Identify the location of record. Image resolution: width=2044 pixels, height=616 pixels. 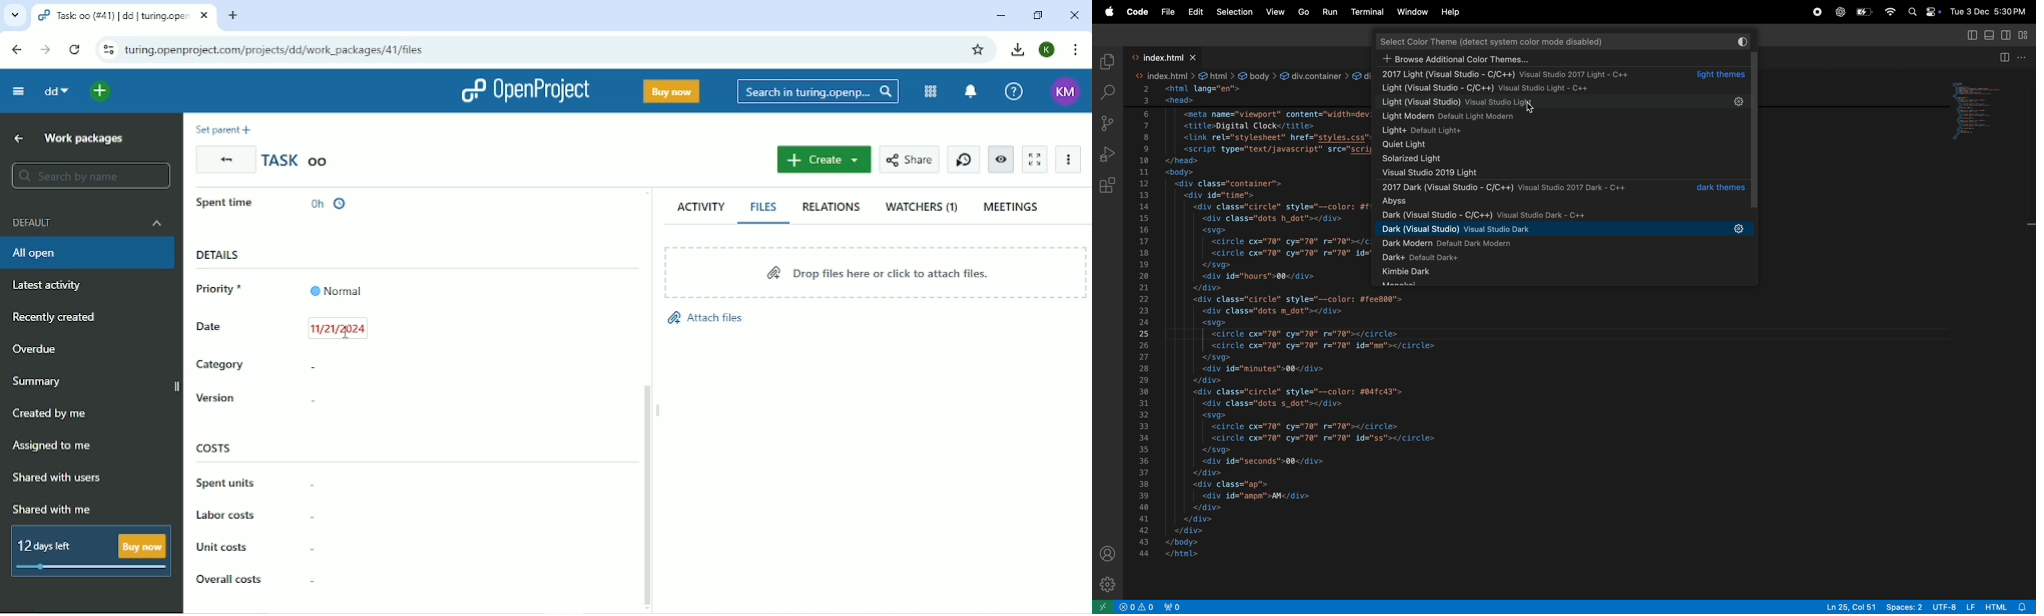
(1817, 11).